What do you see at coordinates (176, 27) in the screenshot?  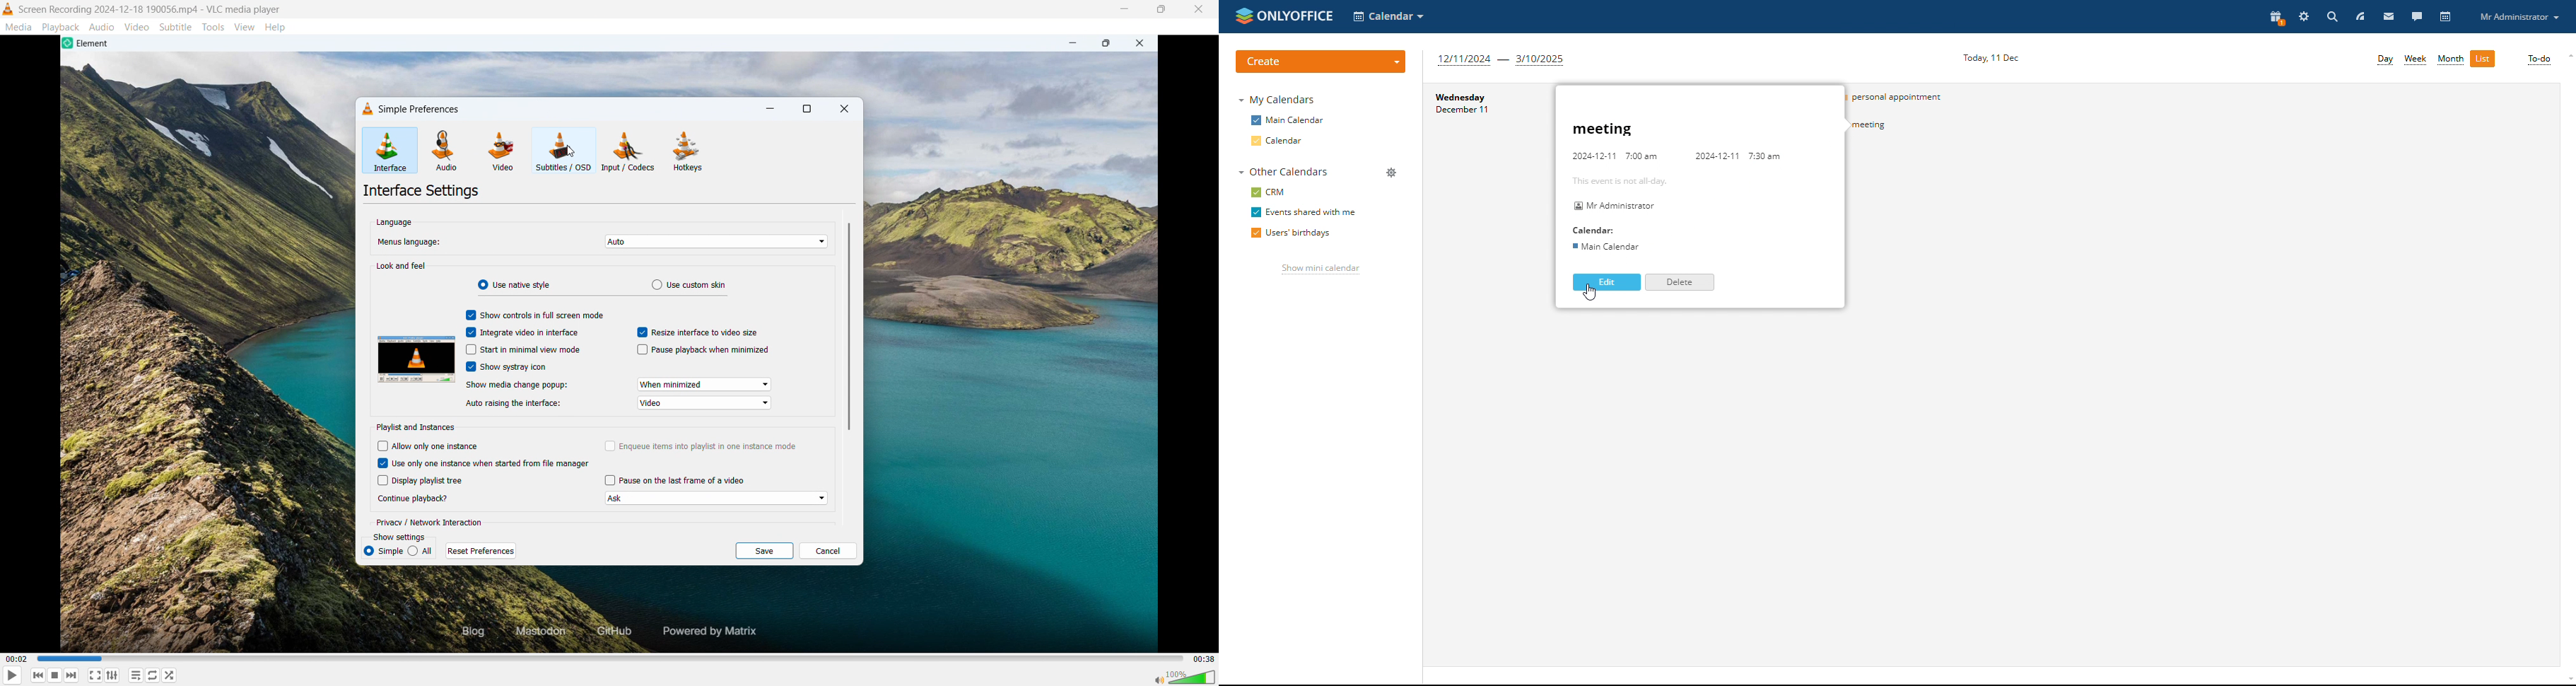 I see `subtitle` at bounding box center [176, 27].